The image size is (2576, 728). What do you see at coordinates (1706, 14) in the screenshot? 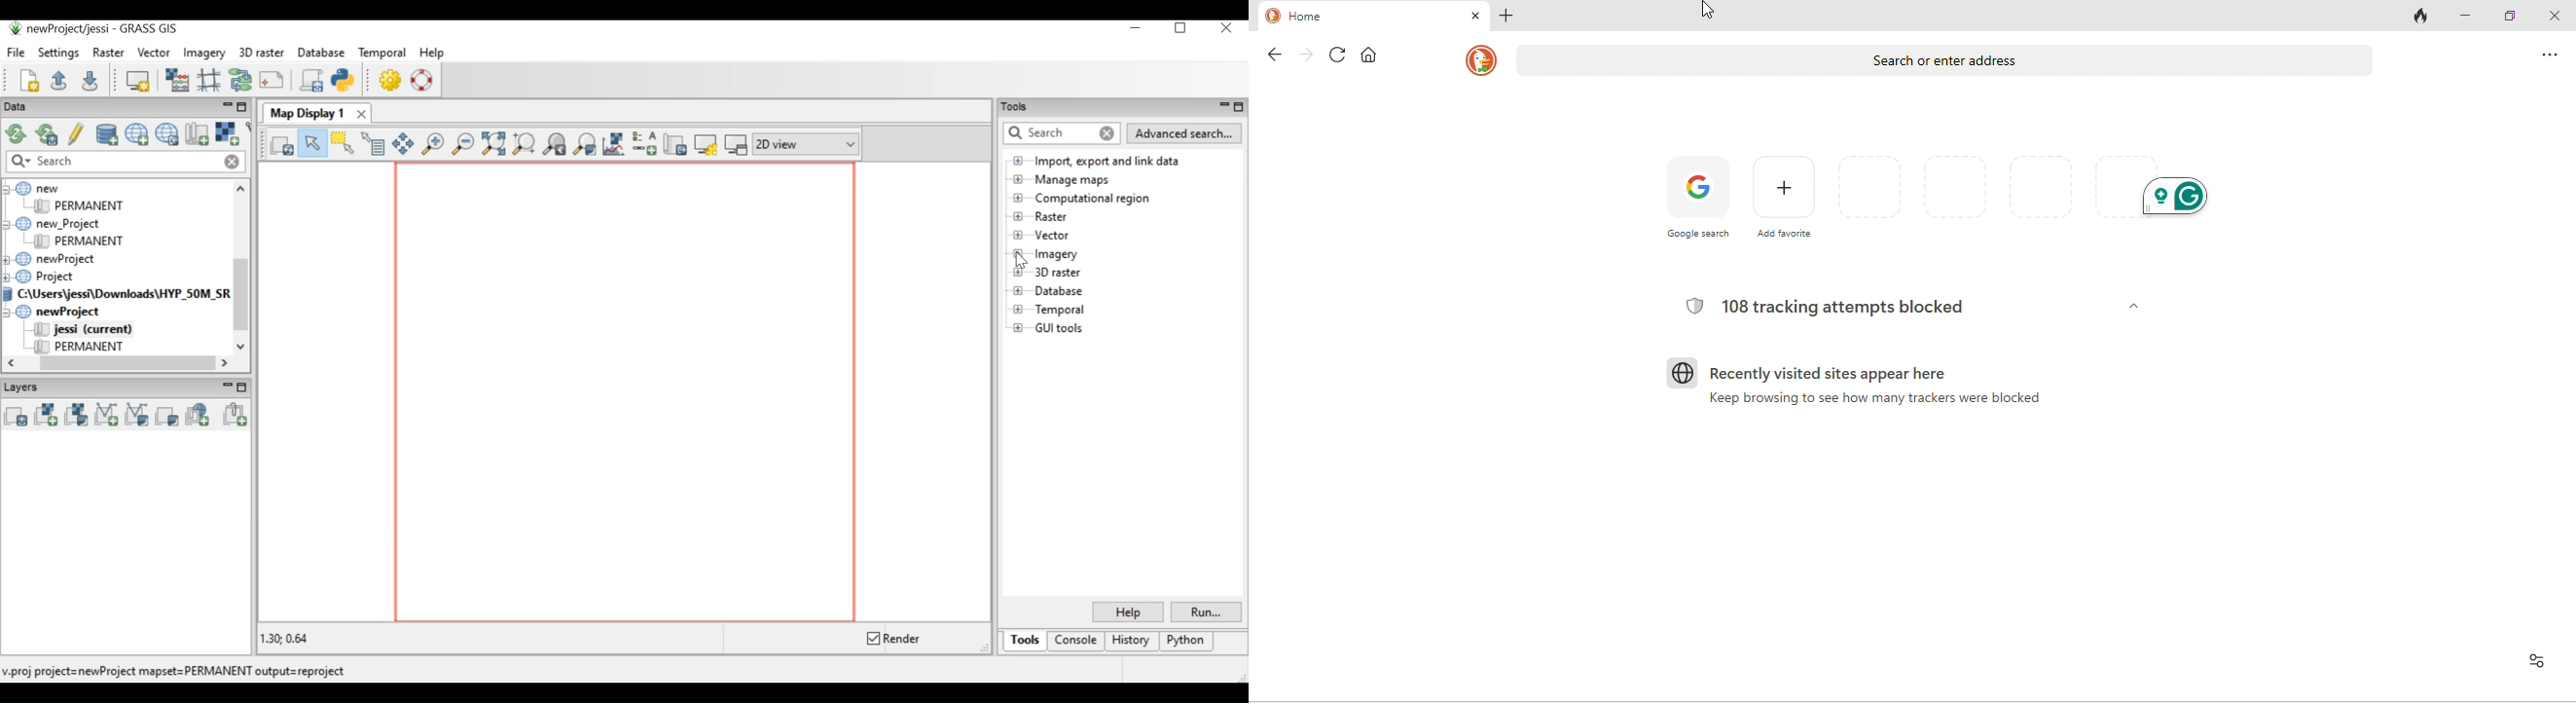
I see `cursor` at bounding box center [1706, 14].